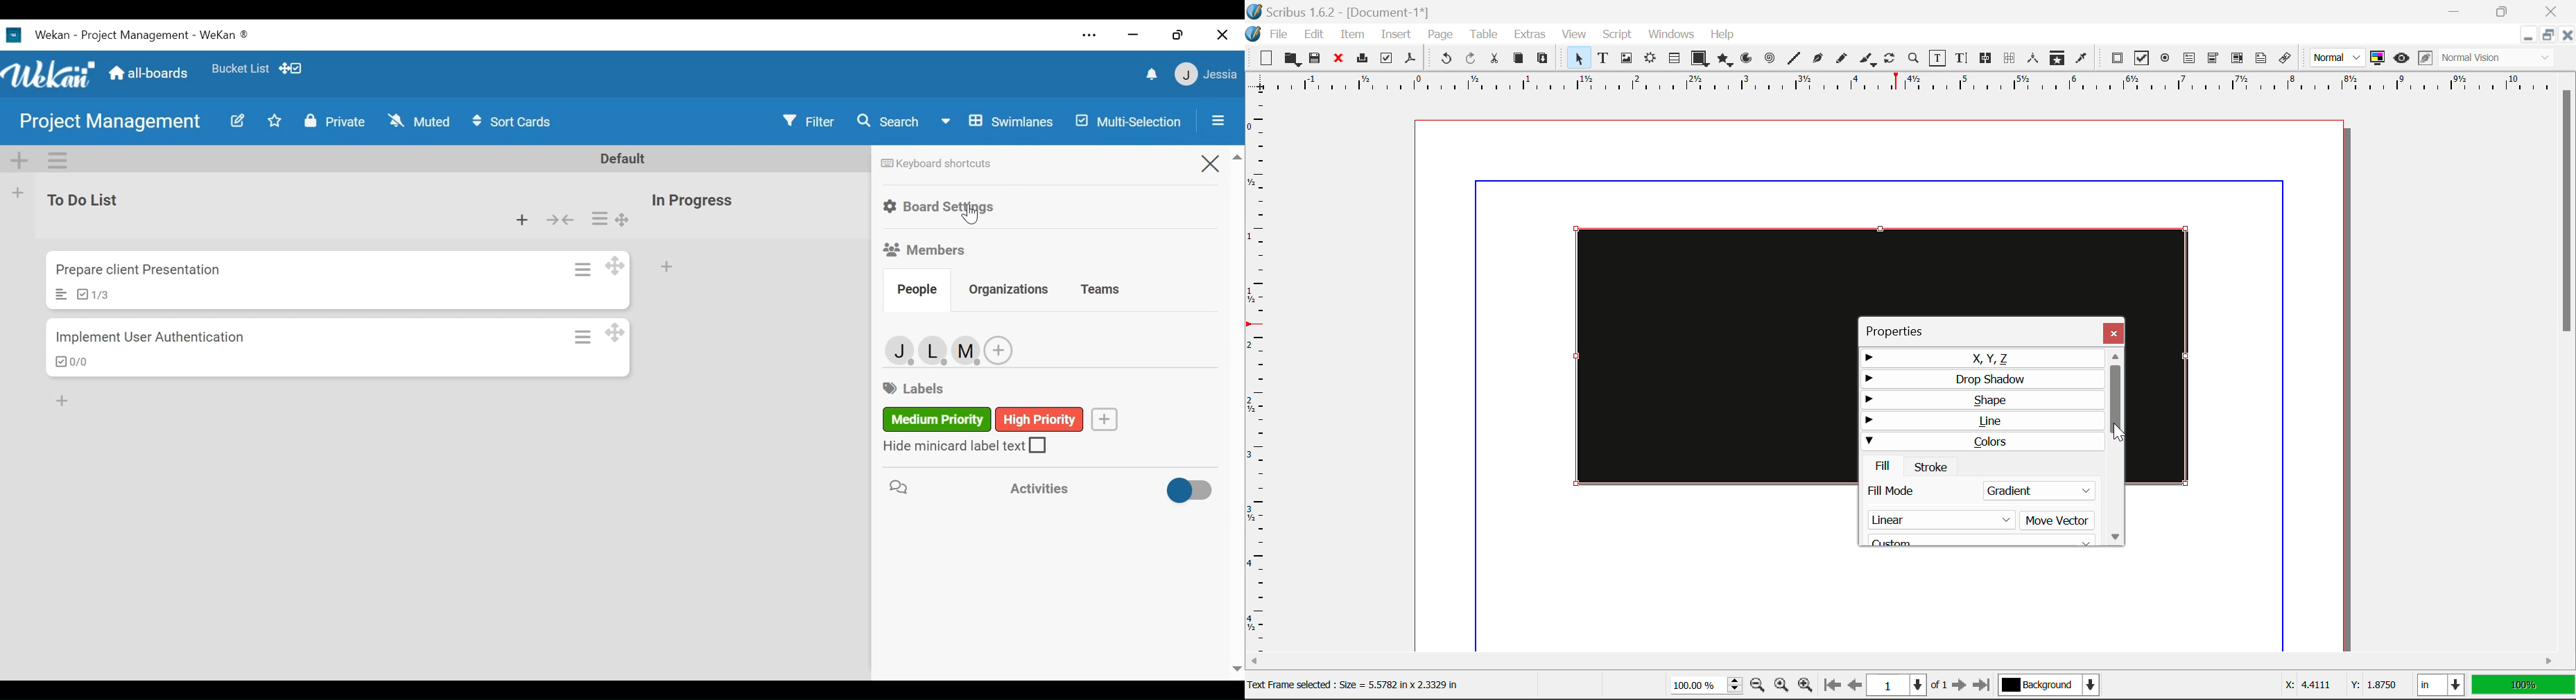 This screenshot has height=700, width=2576. Describe the element at coordinates (1314, 35) in the screenshot. I see `Edit` at that location.